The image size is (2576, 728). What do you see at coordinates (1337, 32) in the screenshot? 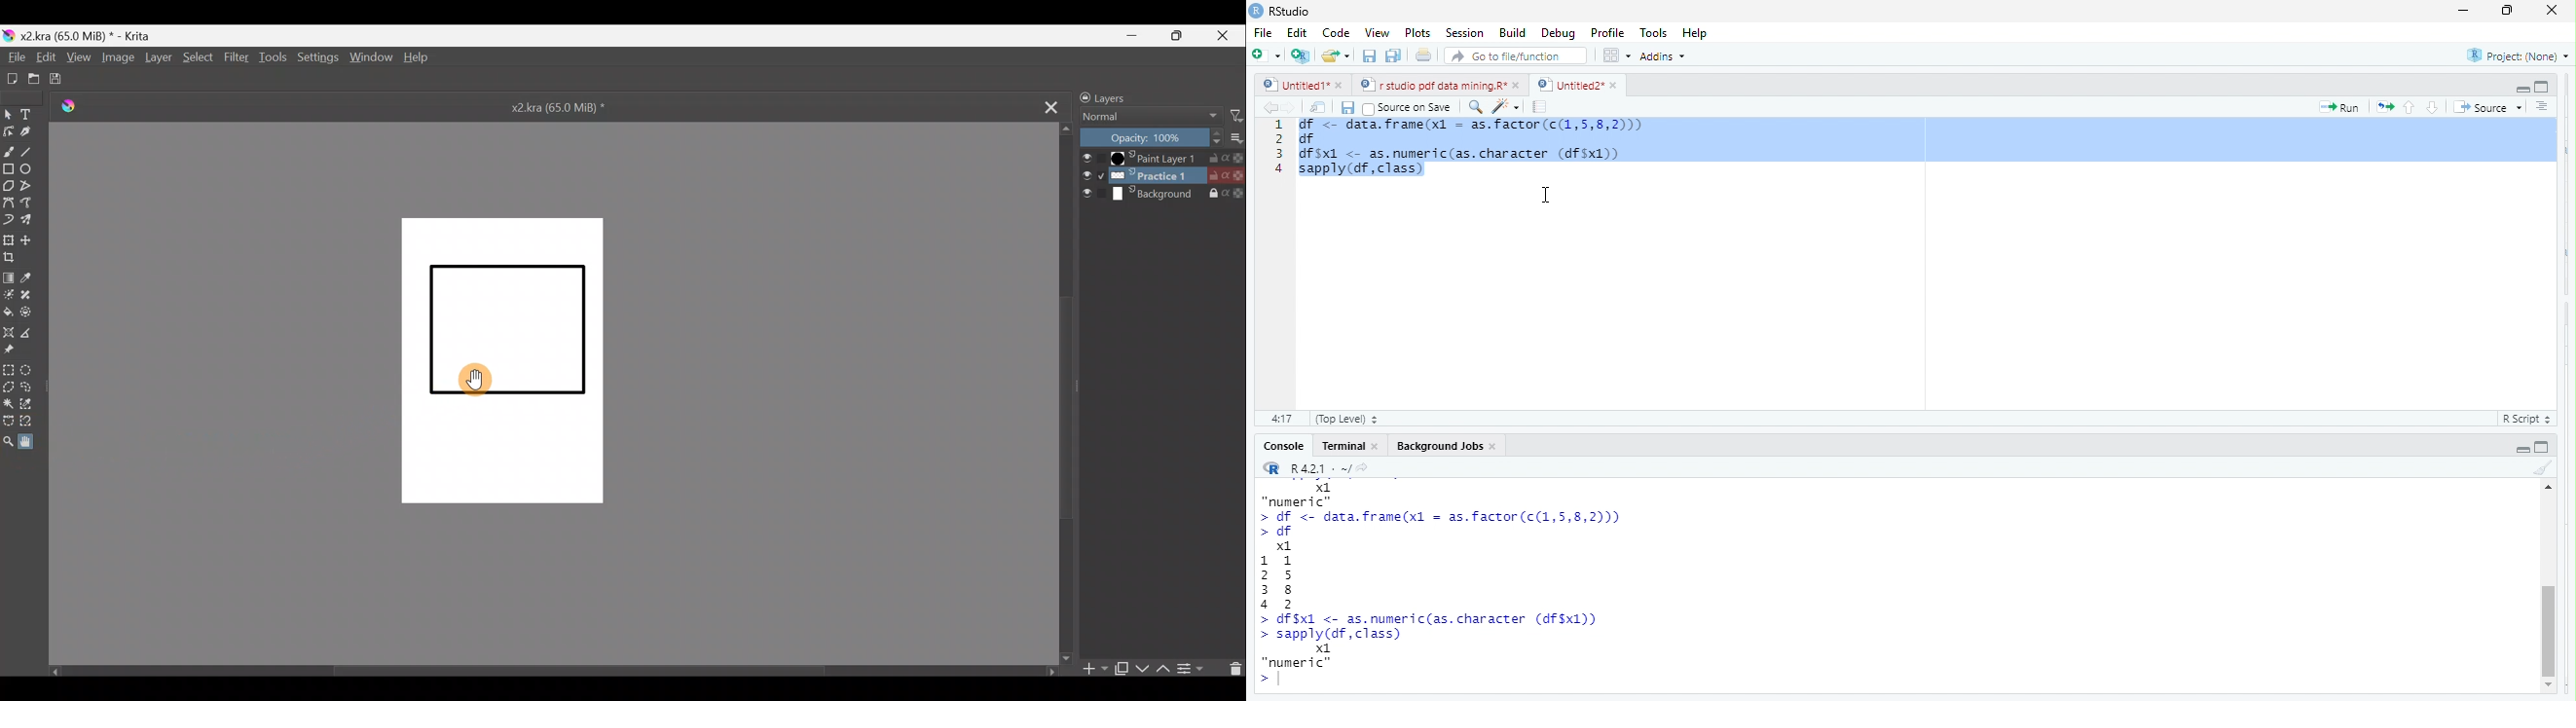
I see `Code` at bounding box center [1337, 32].